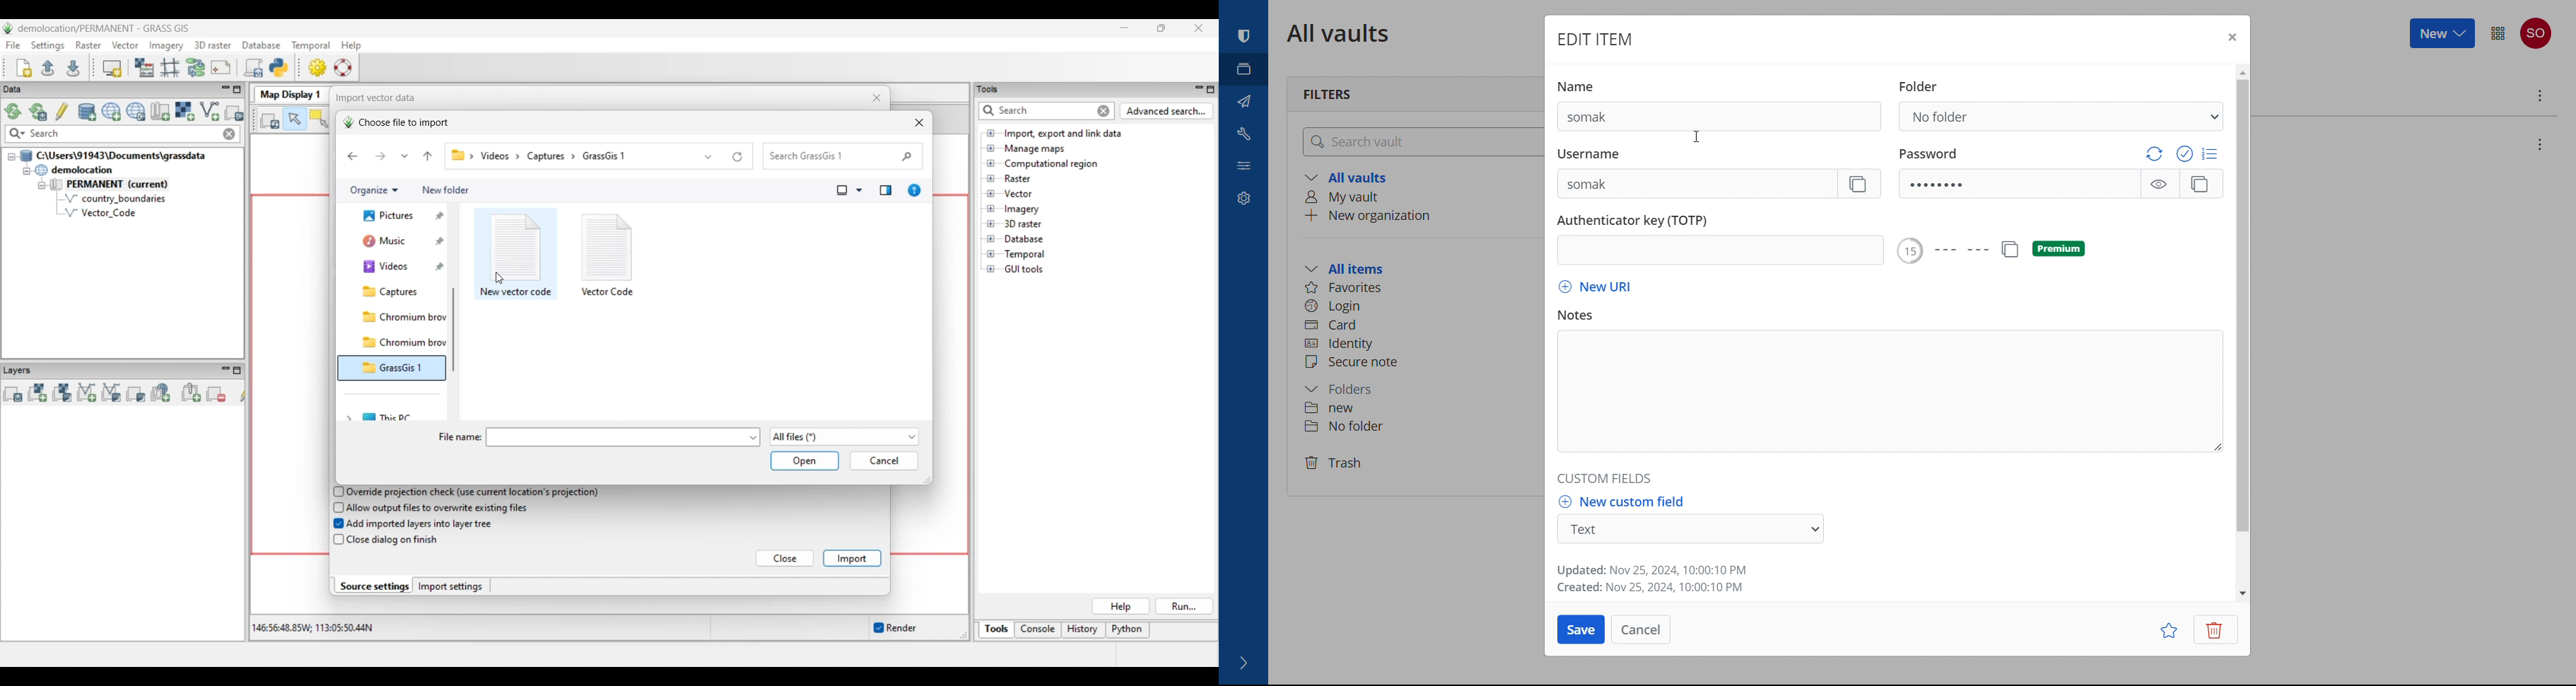  Describe the element at coordinates (2158, 185) in the screenshot. I see `toggle visibility` at that location.